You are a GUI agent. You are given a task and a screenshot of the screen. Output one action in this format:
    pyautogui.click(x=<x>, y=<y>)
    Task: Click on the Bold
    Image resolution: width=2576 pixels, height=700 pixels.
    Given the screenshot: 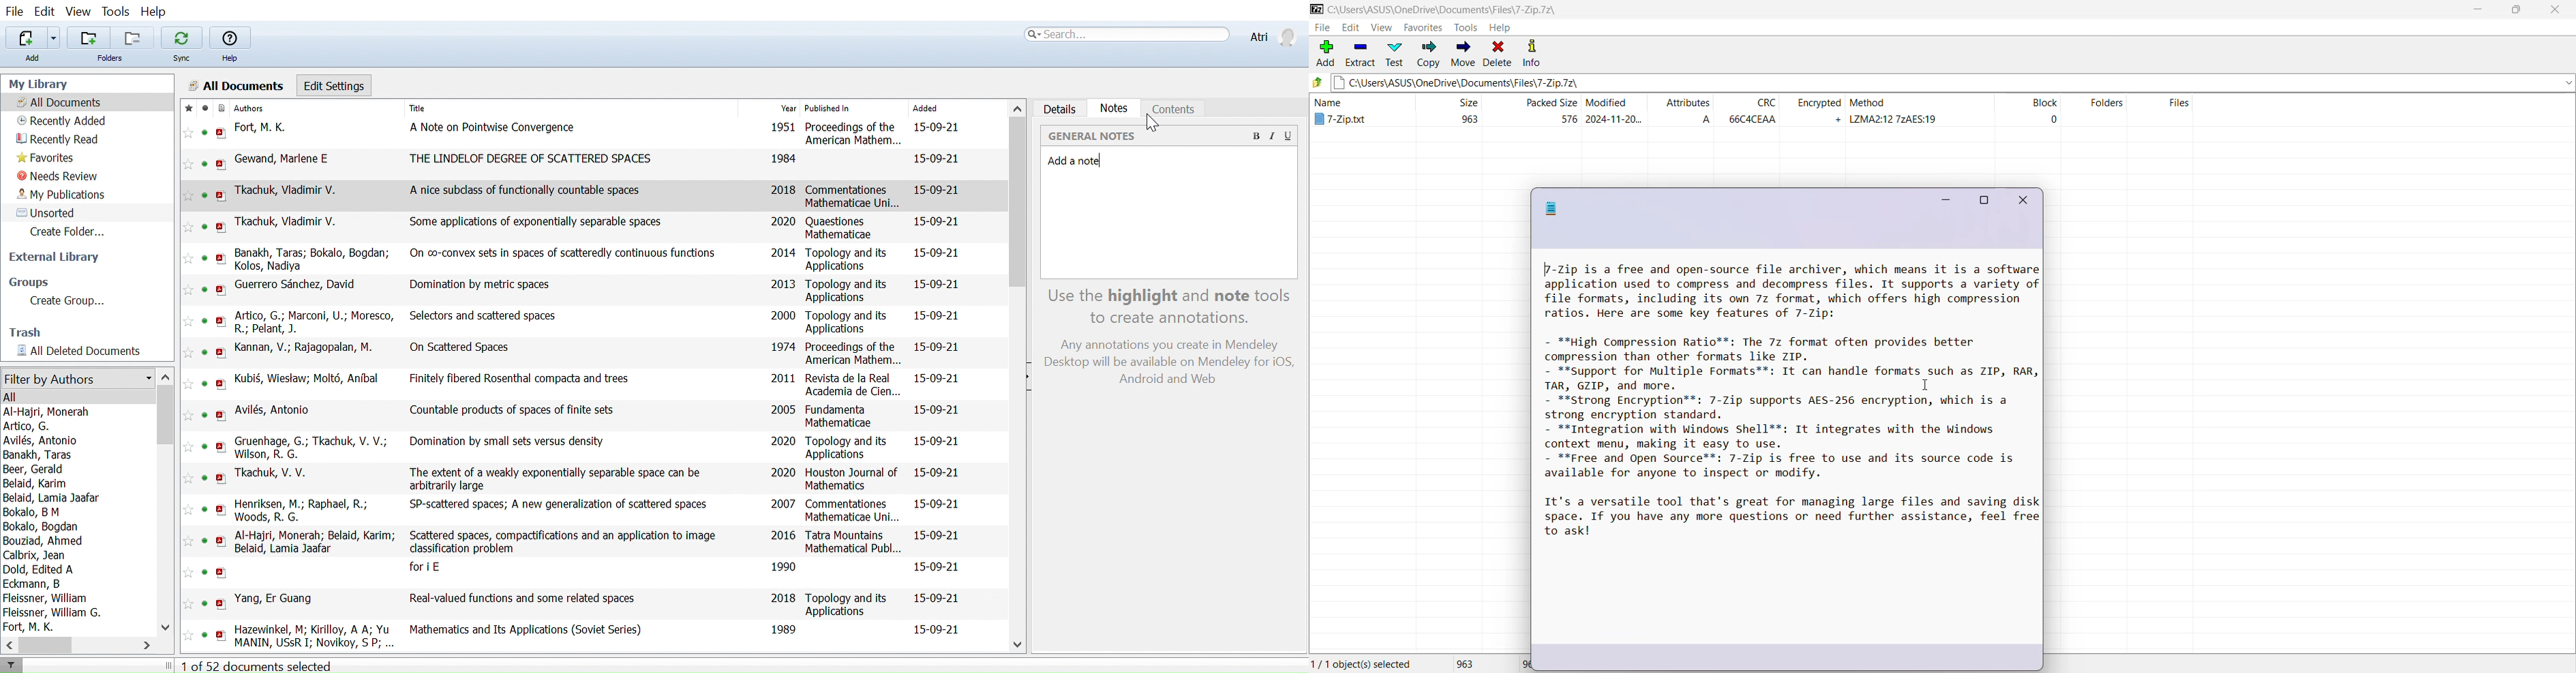 What is the action you would take?
    pyautogui.click(x=1256, y=137)
    